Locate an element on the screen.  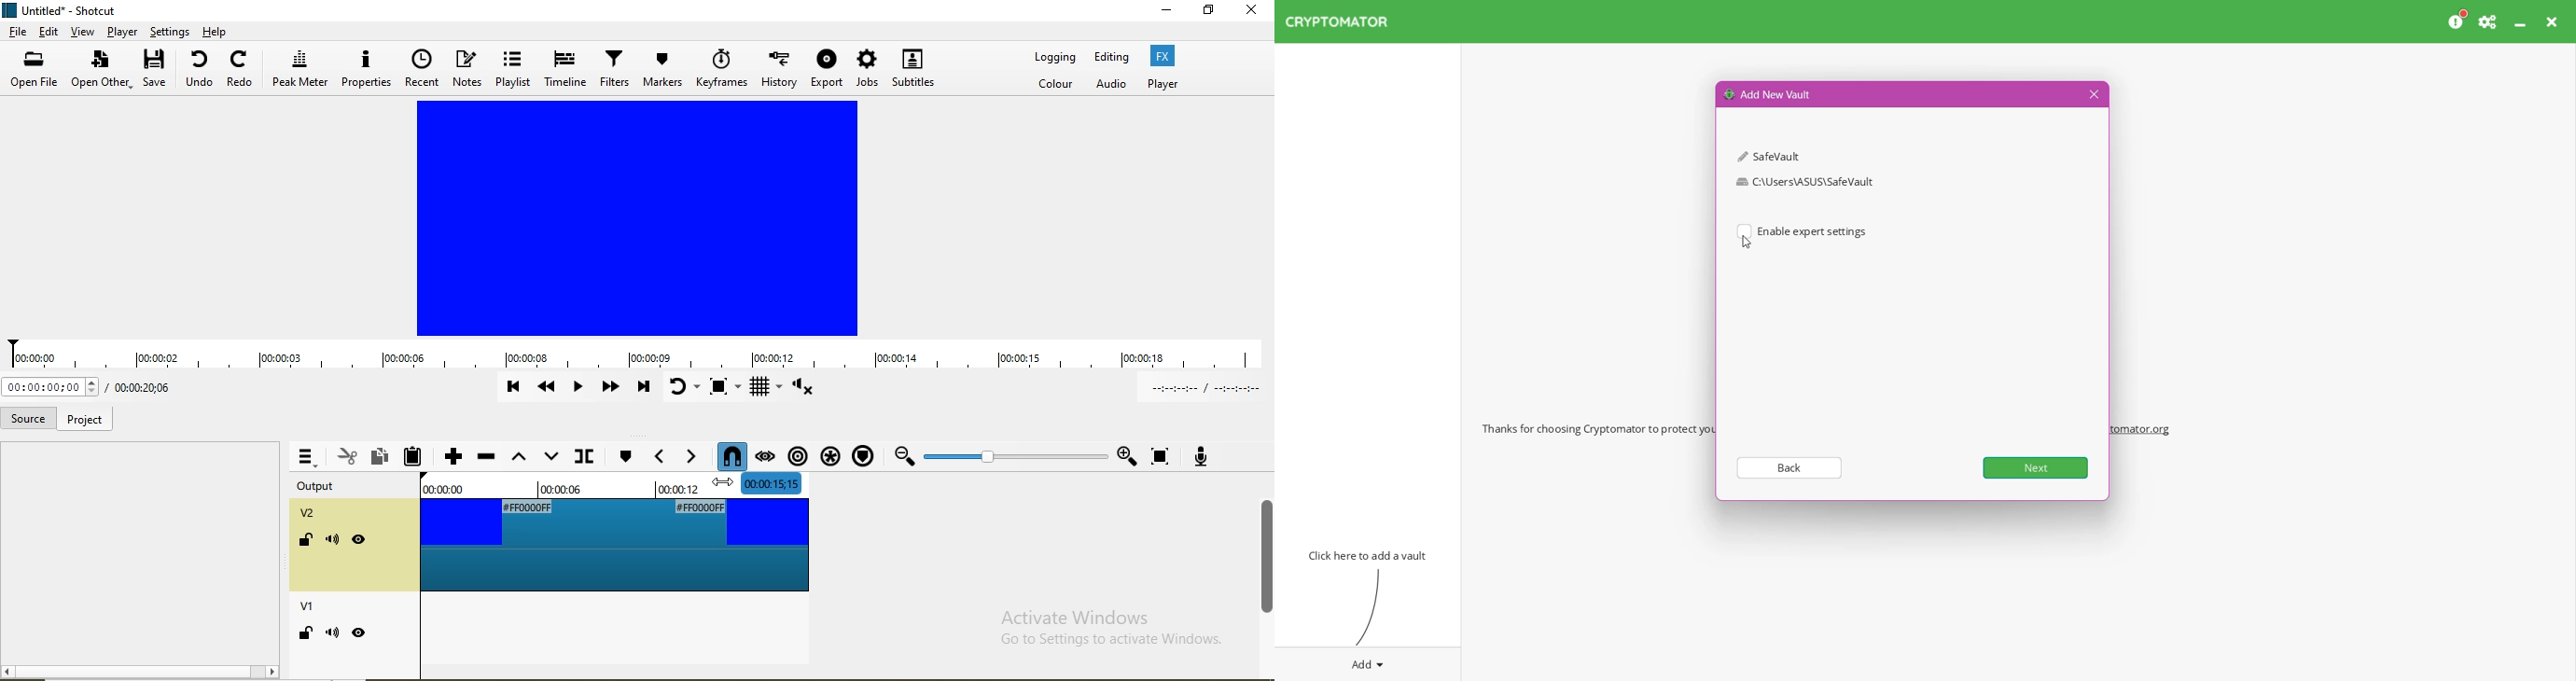
Copy is located at coordinates (383, 455).